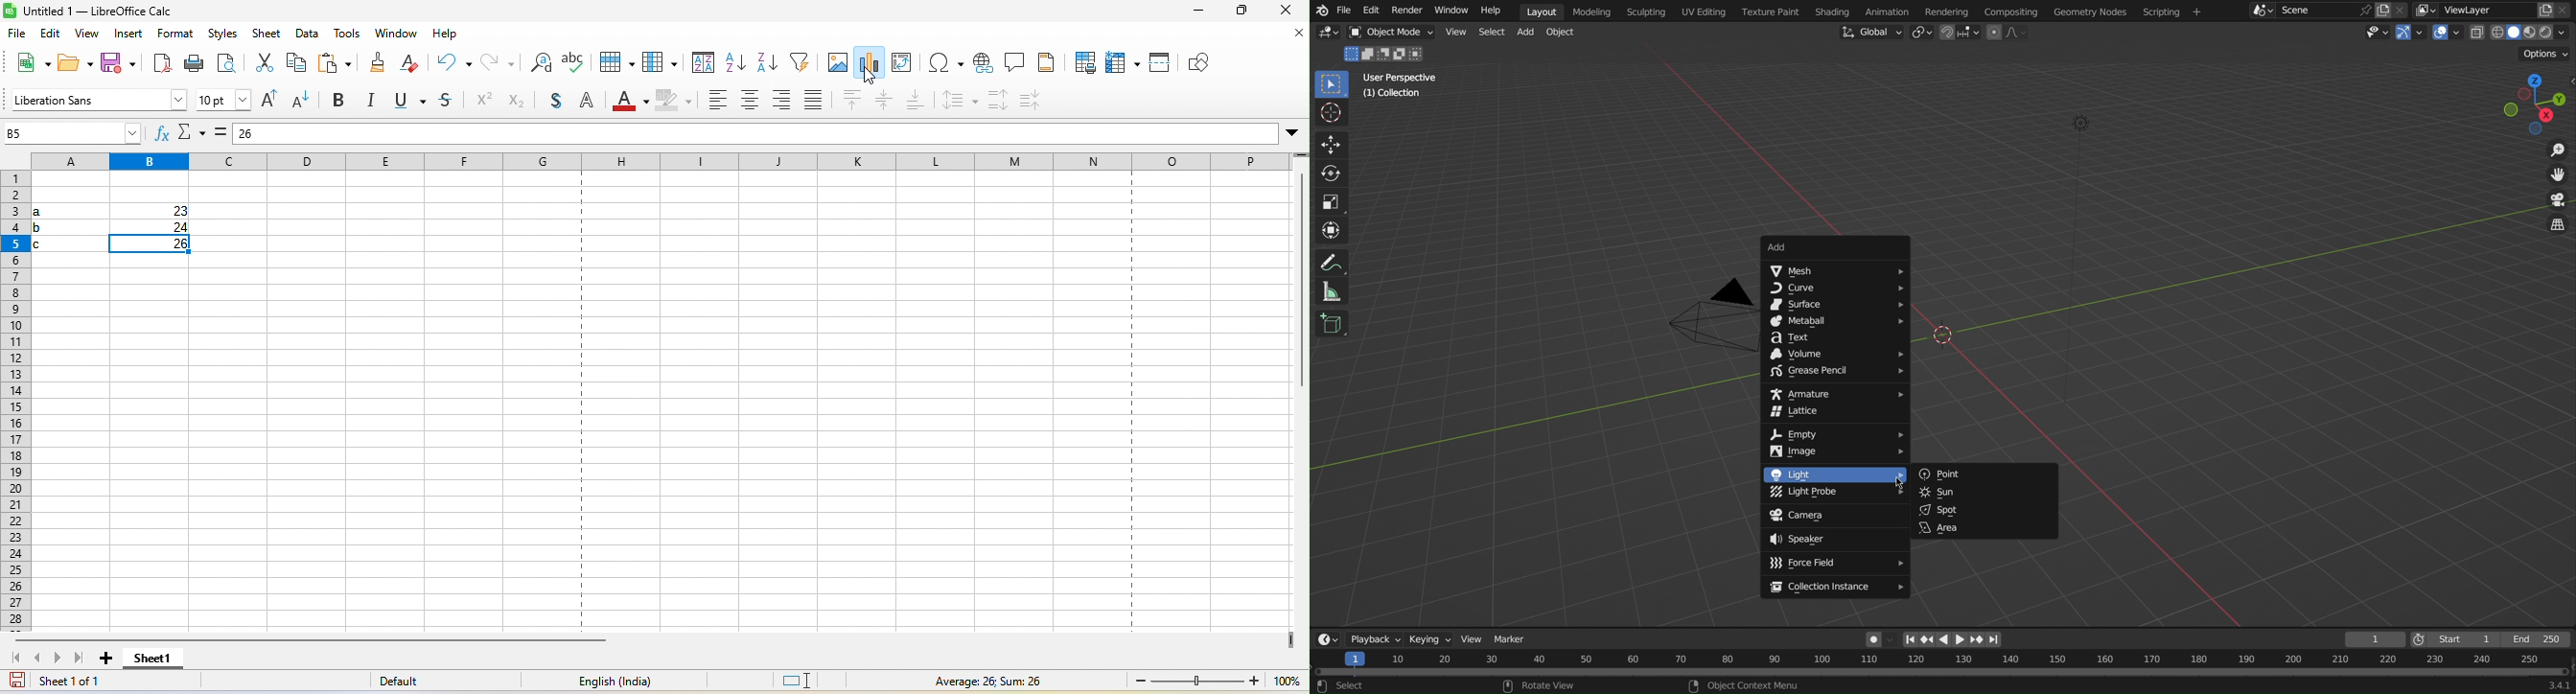 The width and height of the screenshot is (2576, 700). Describe the element at coordinates (2413, 34) in the screenshot. I see `Show Gizmos` at that location.